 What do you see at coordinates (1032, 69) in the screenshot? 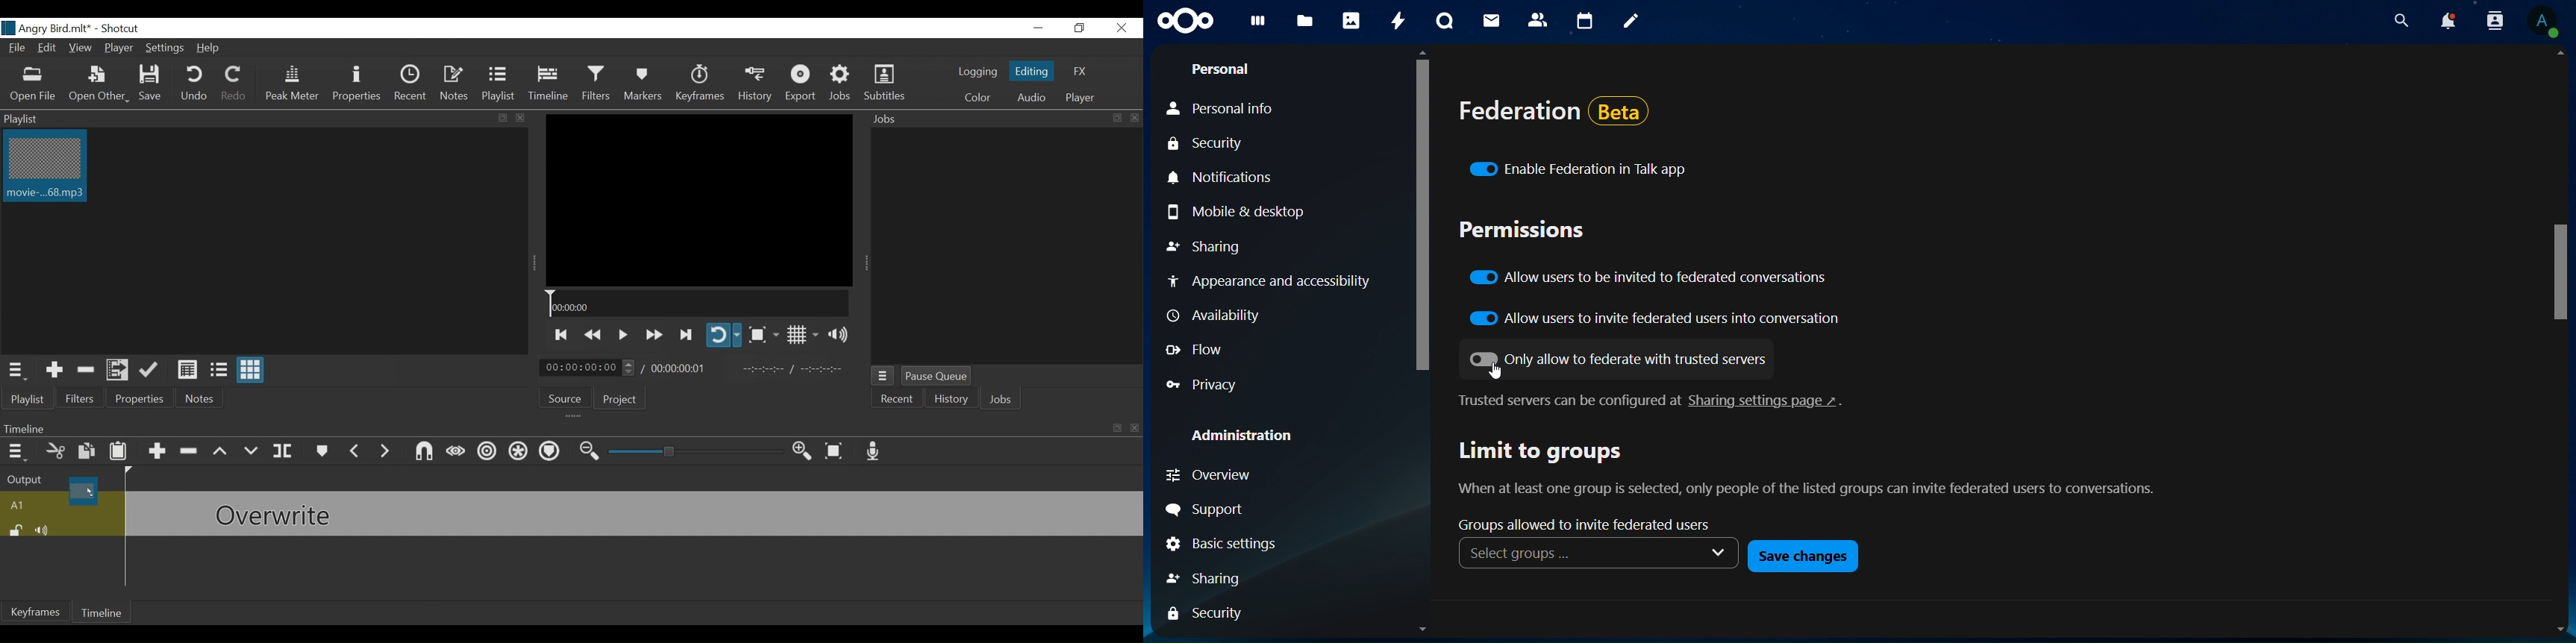
I see `Editing` at bounding box center [1032, 69].